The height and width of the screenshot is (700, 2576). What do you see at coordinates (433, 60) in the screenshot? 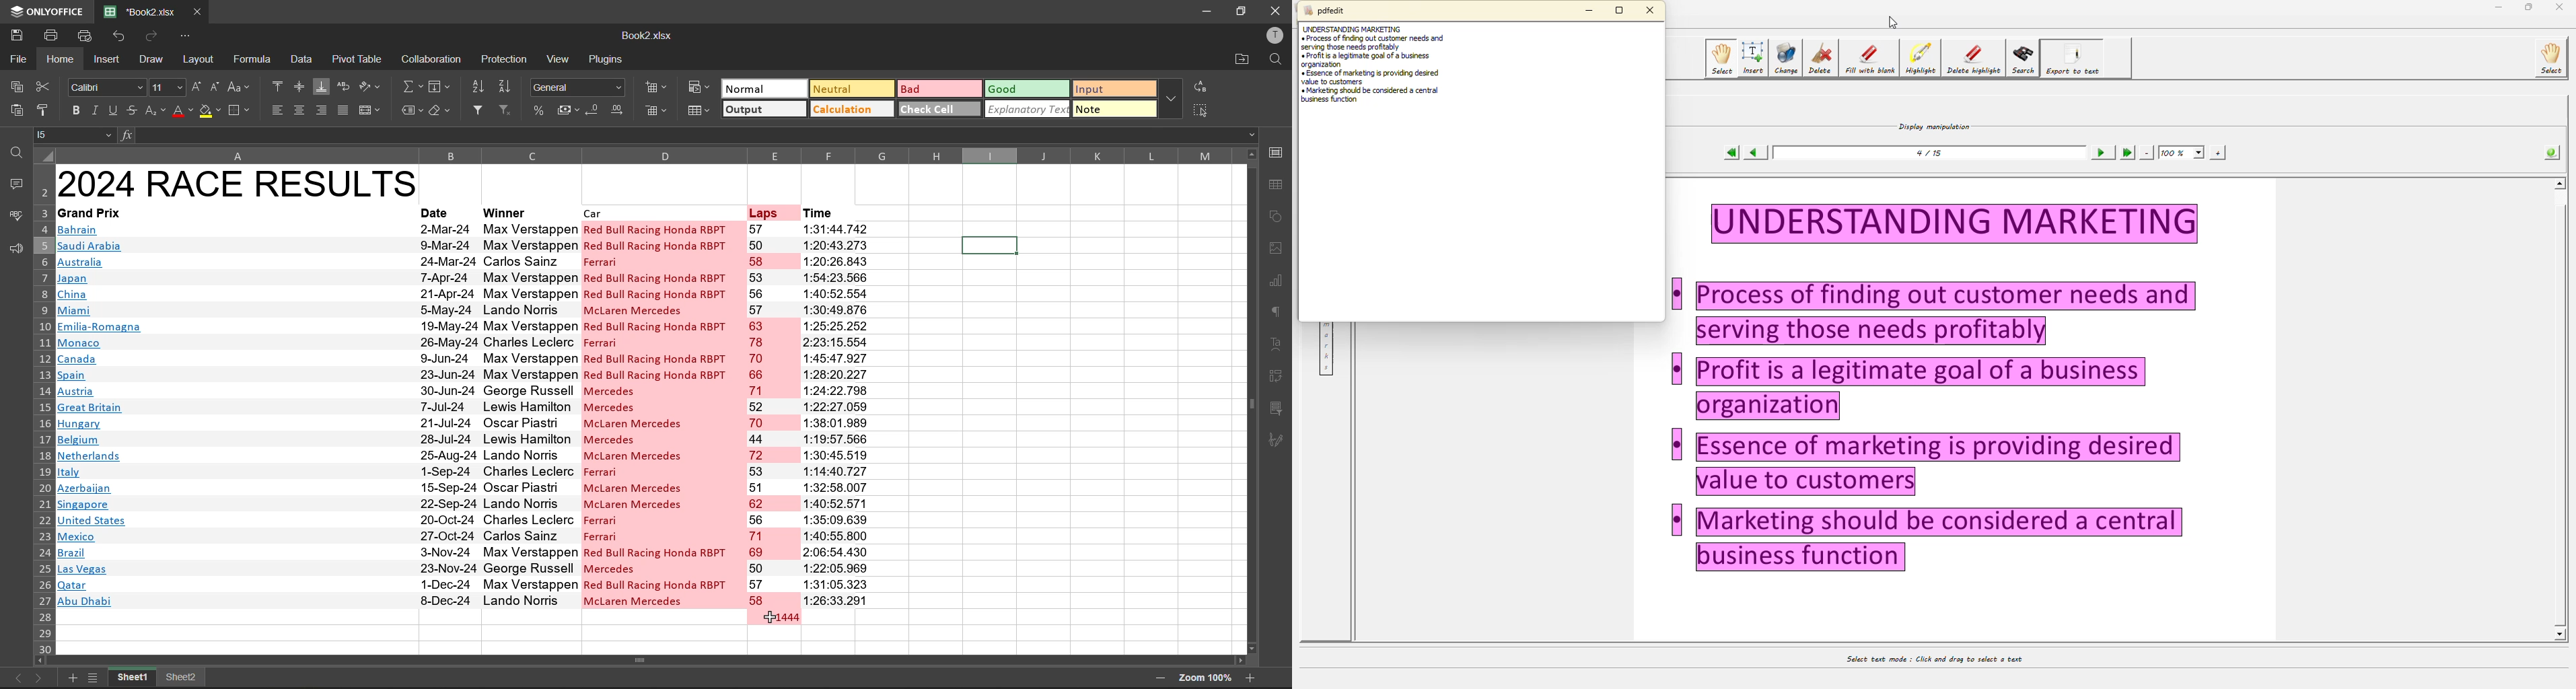
I see `collaboration` at bounding box center [433, 60].